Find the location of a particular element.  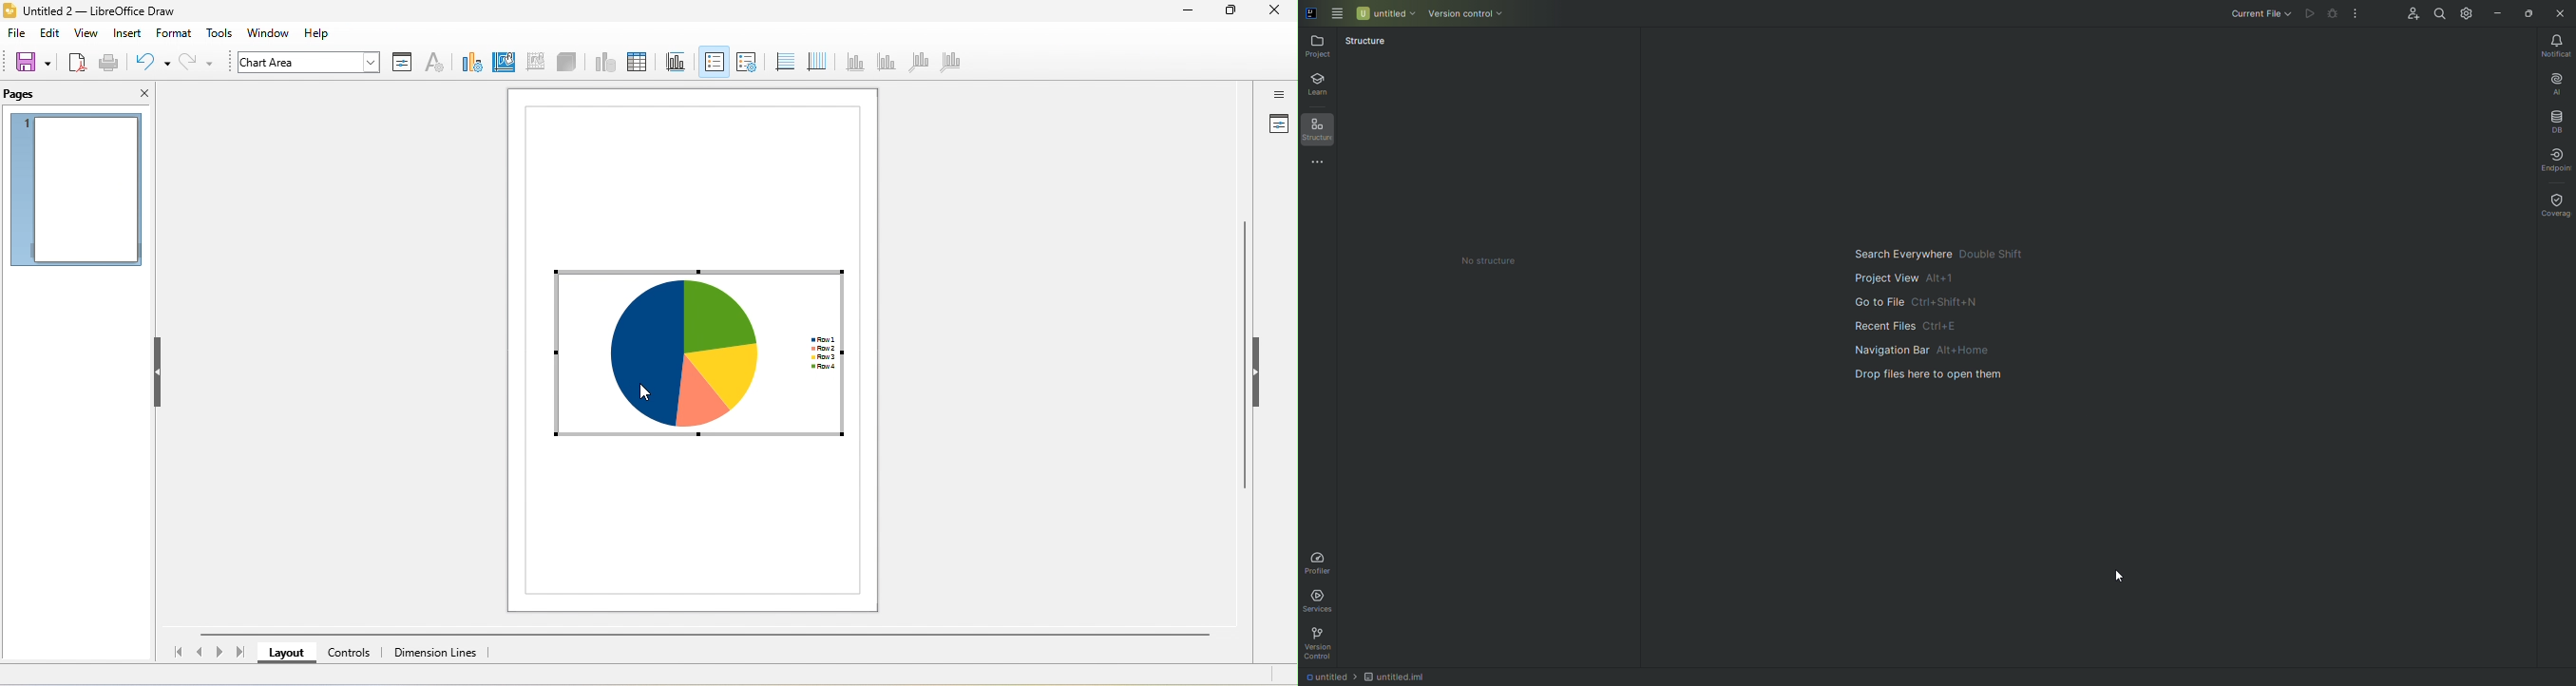

controls is located at coordinates (353, 652).